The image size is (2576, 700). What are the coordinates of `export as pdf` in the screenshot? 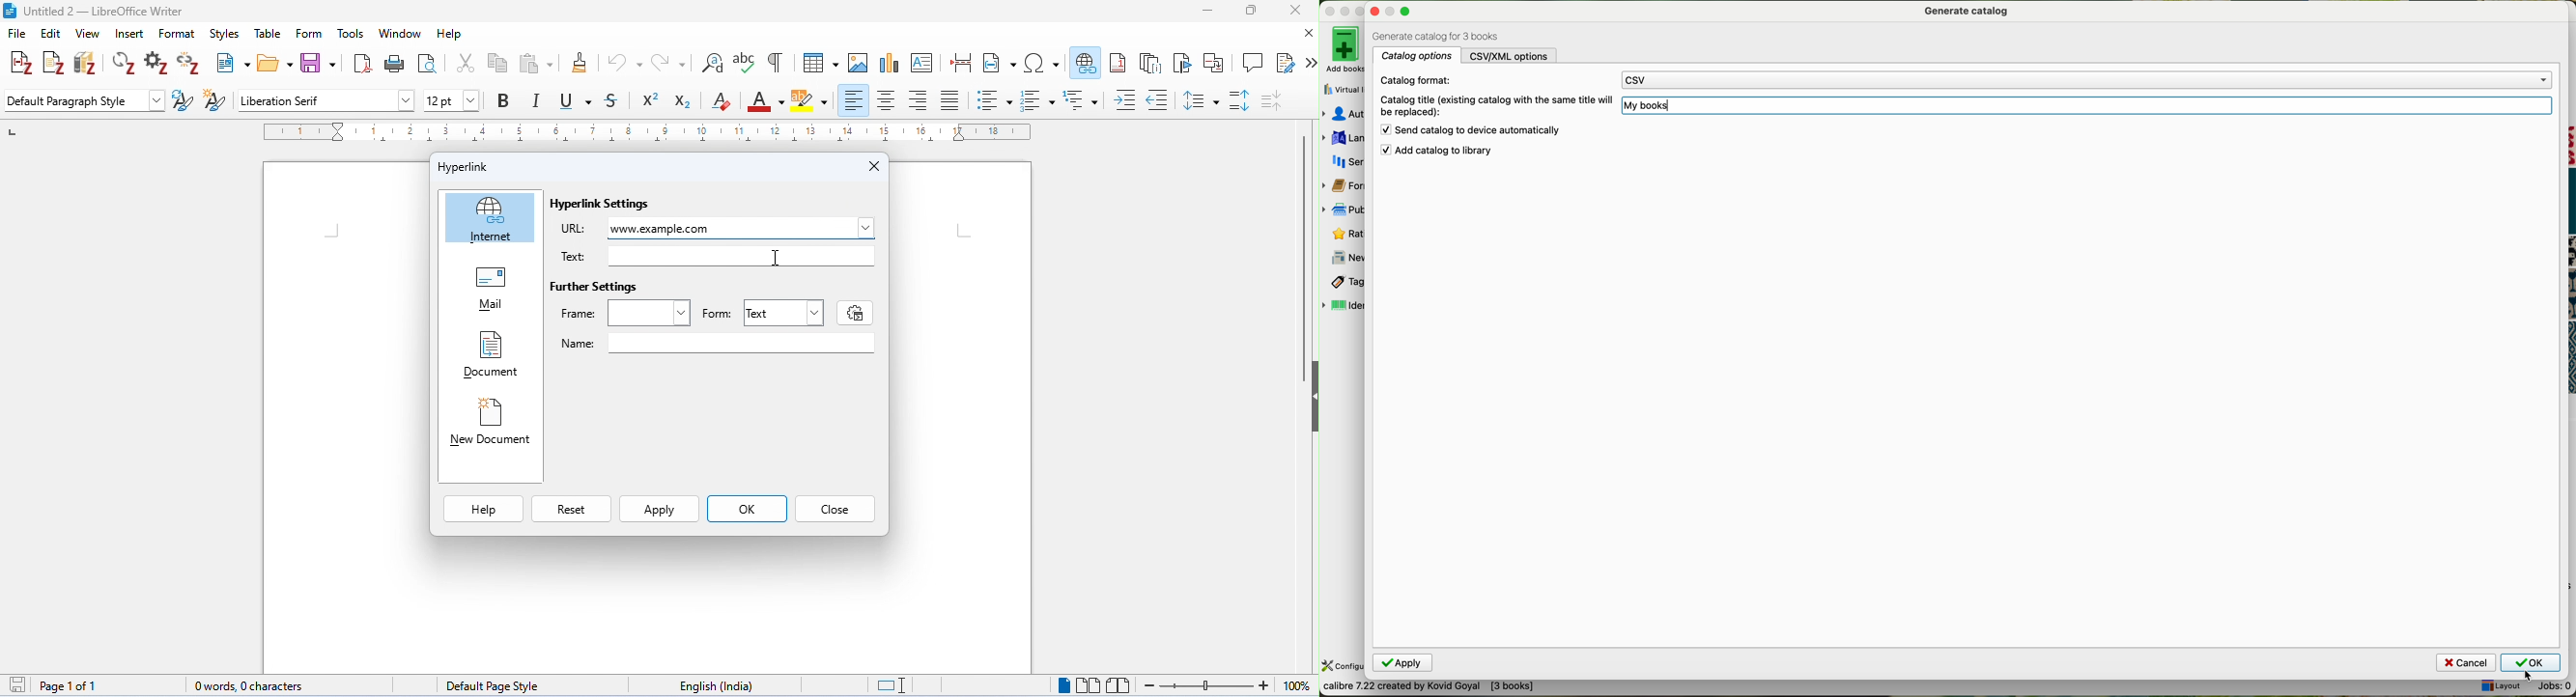 It's located at (360, 64).